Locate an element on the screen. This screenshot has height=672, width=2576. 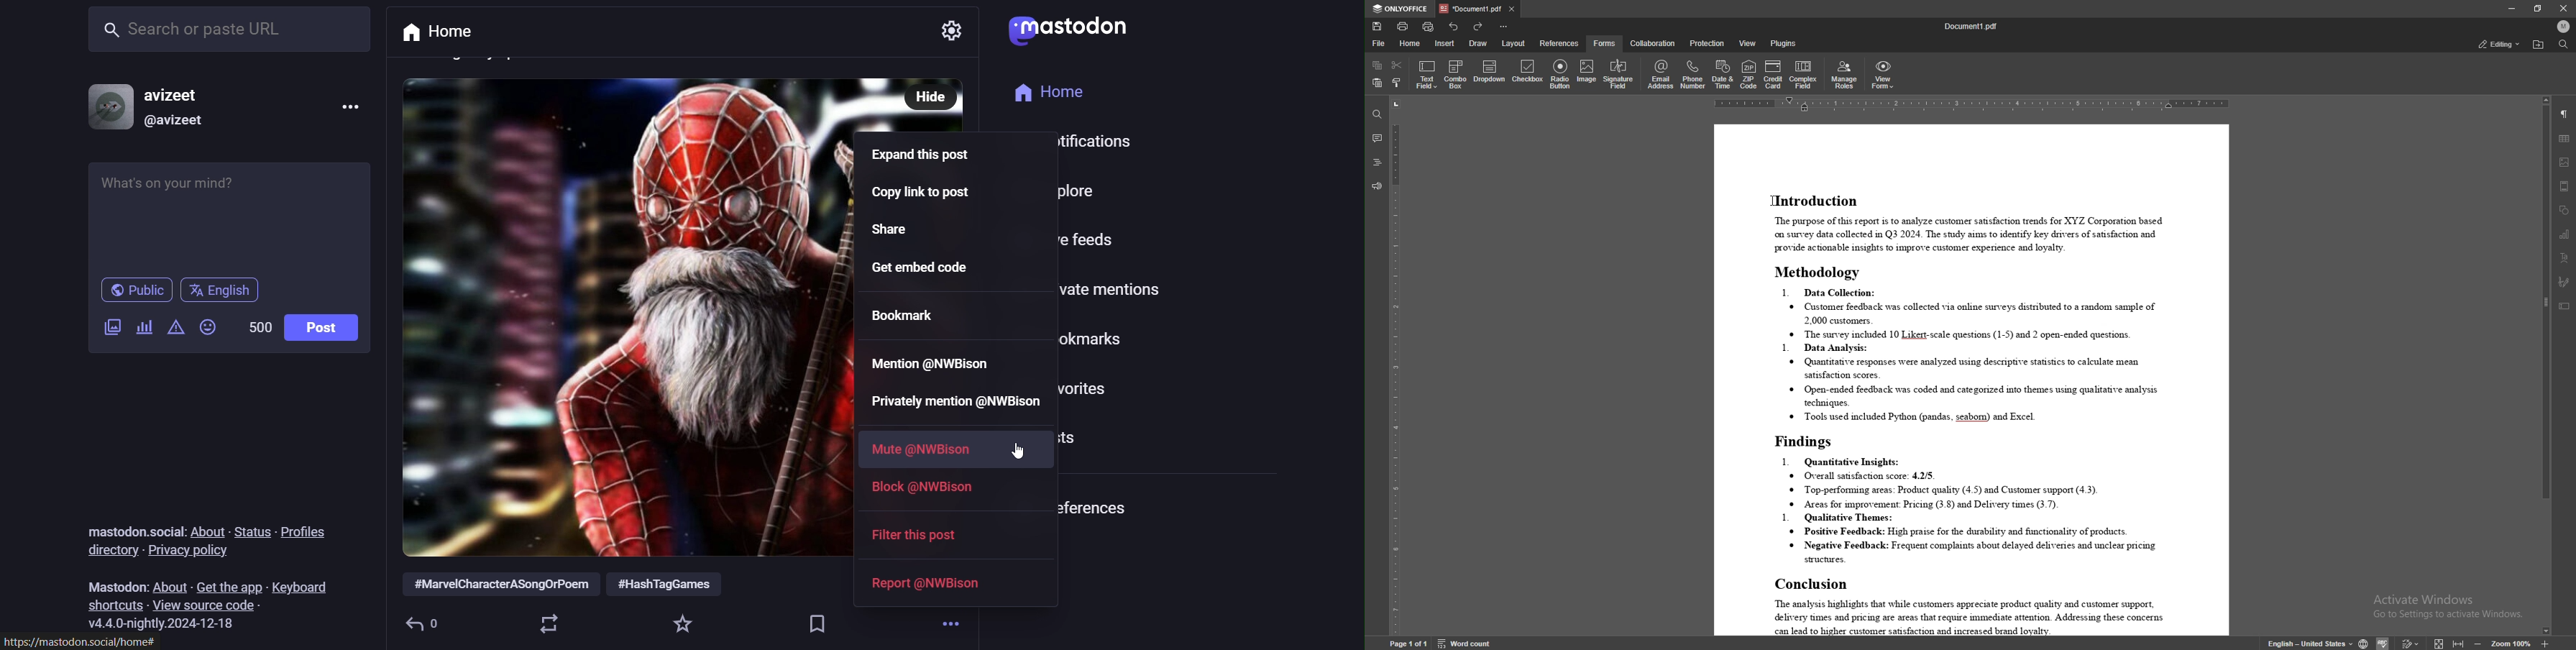
tab is located at coordinates (1469, 8).